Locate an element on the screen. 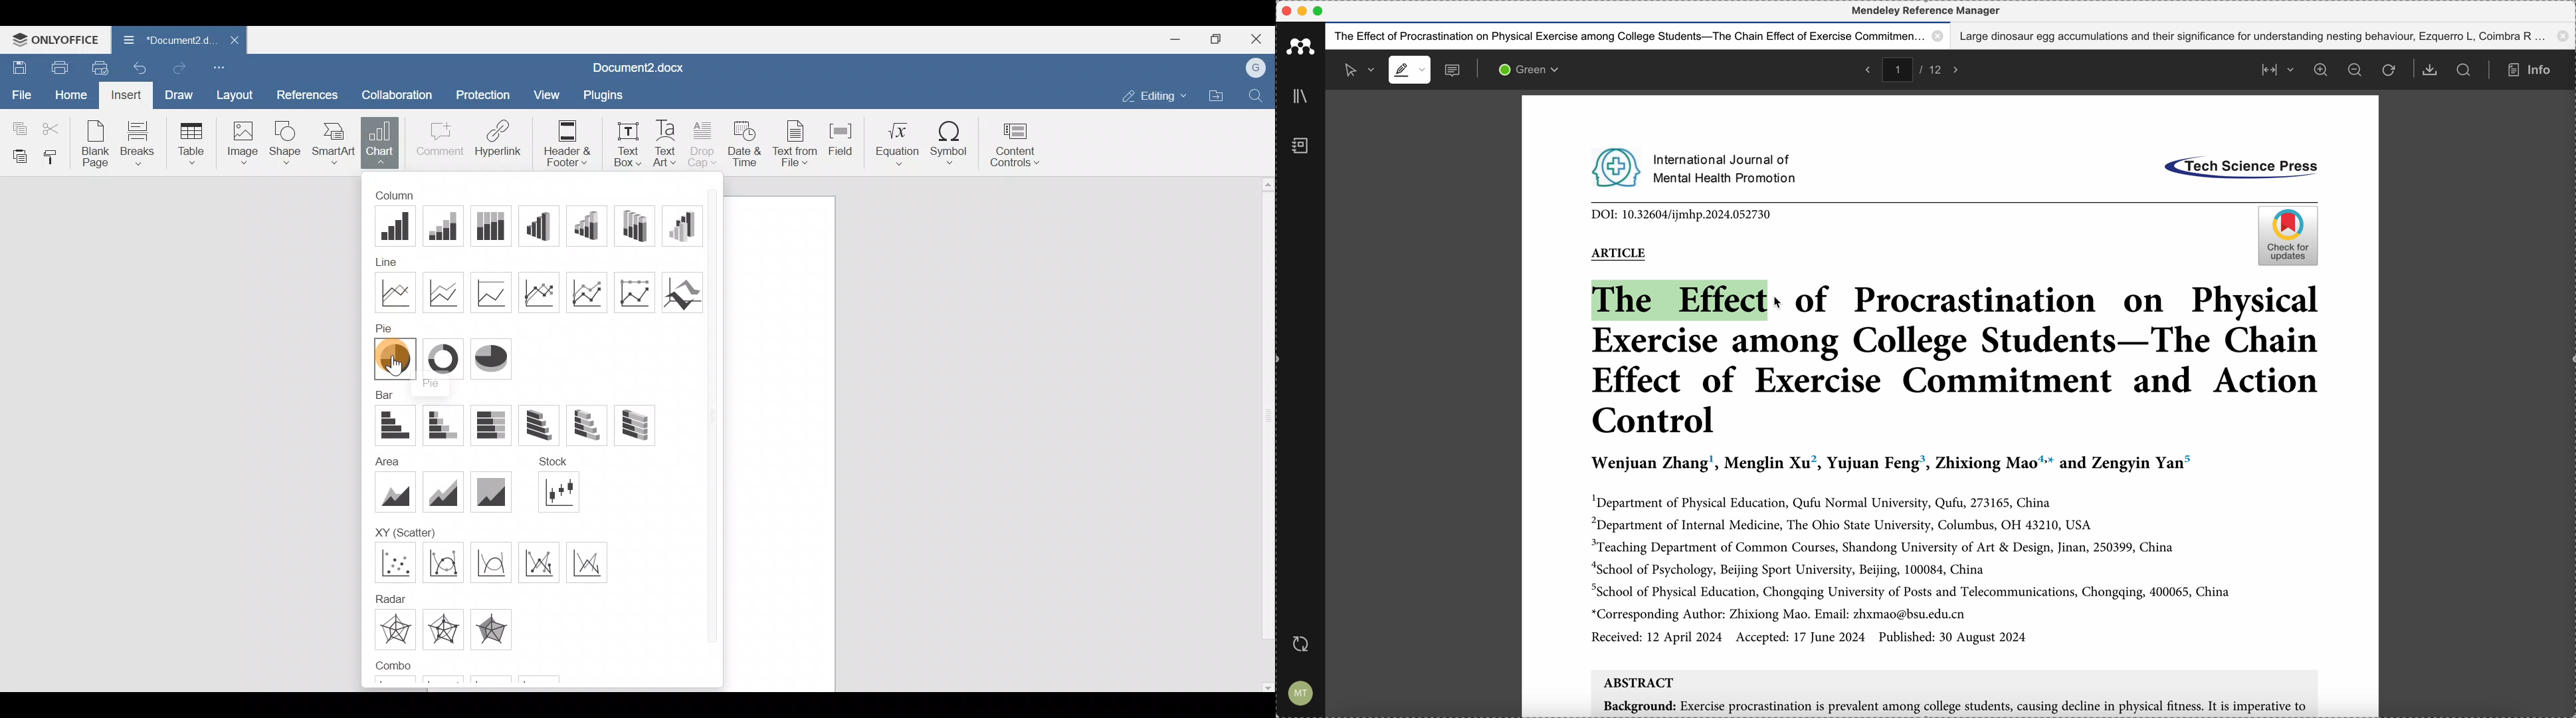 Image resolution: width=2576 pixels, height=728 pixels. 3-D line is located at coordinates (679, 291).